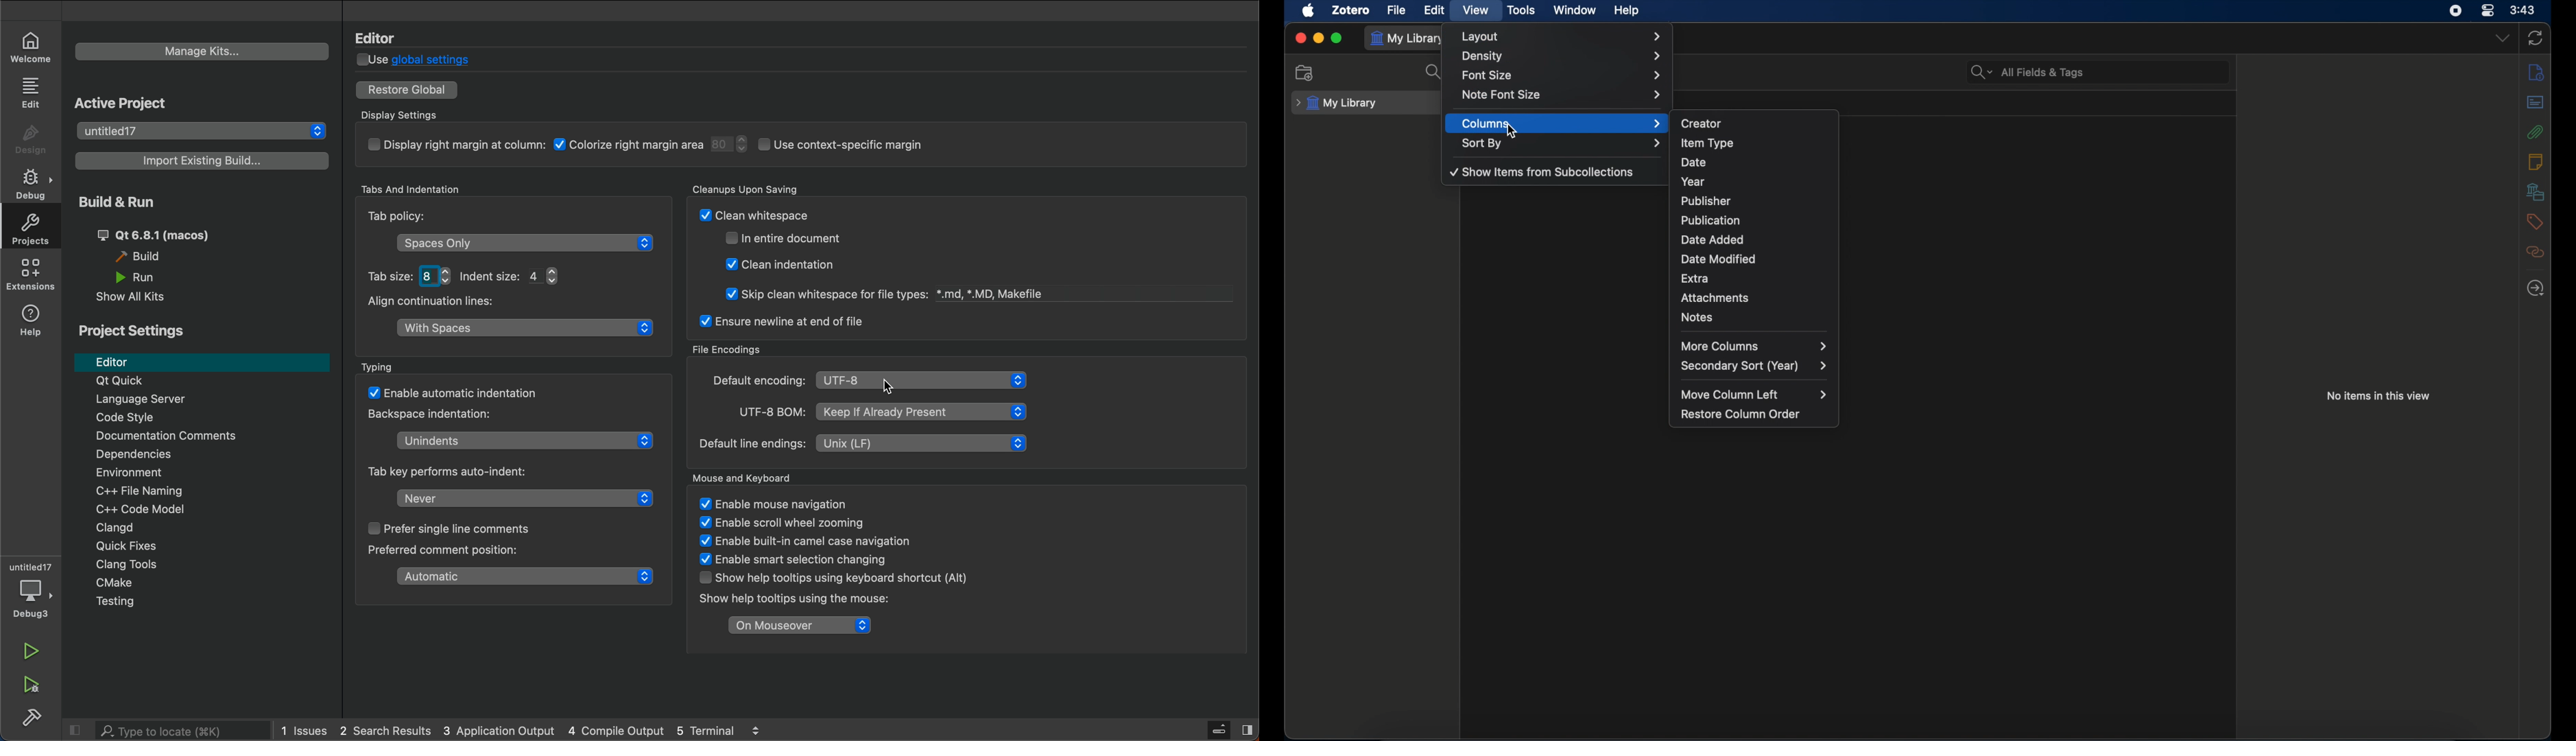  What do you see at coordinates (1757, 220) in the screenshot?
I see `publication` at bounding box center [1757, 220].